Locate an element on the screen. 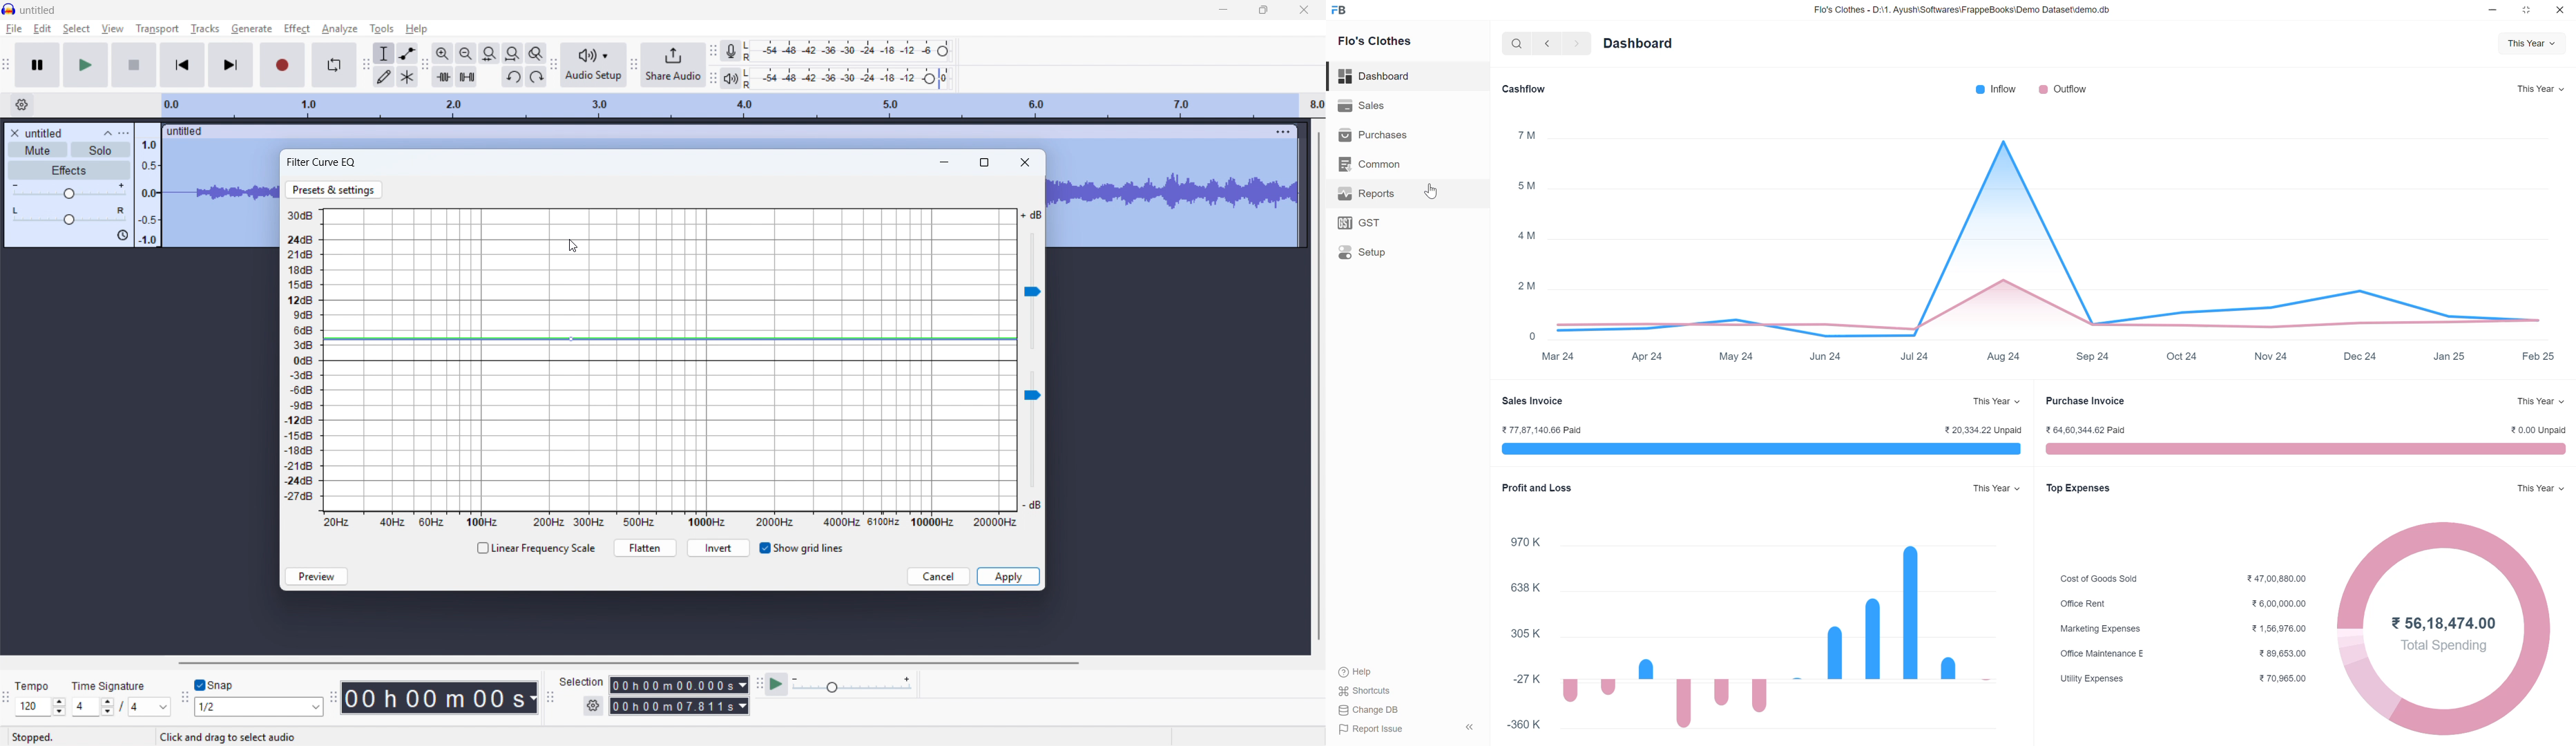 This screenshot has width=2576, height=756. 2 m is located at coordinates (1527, 285).